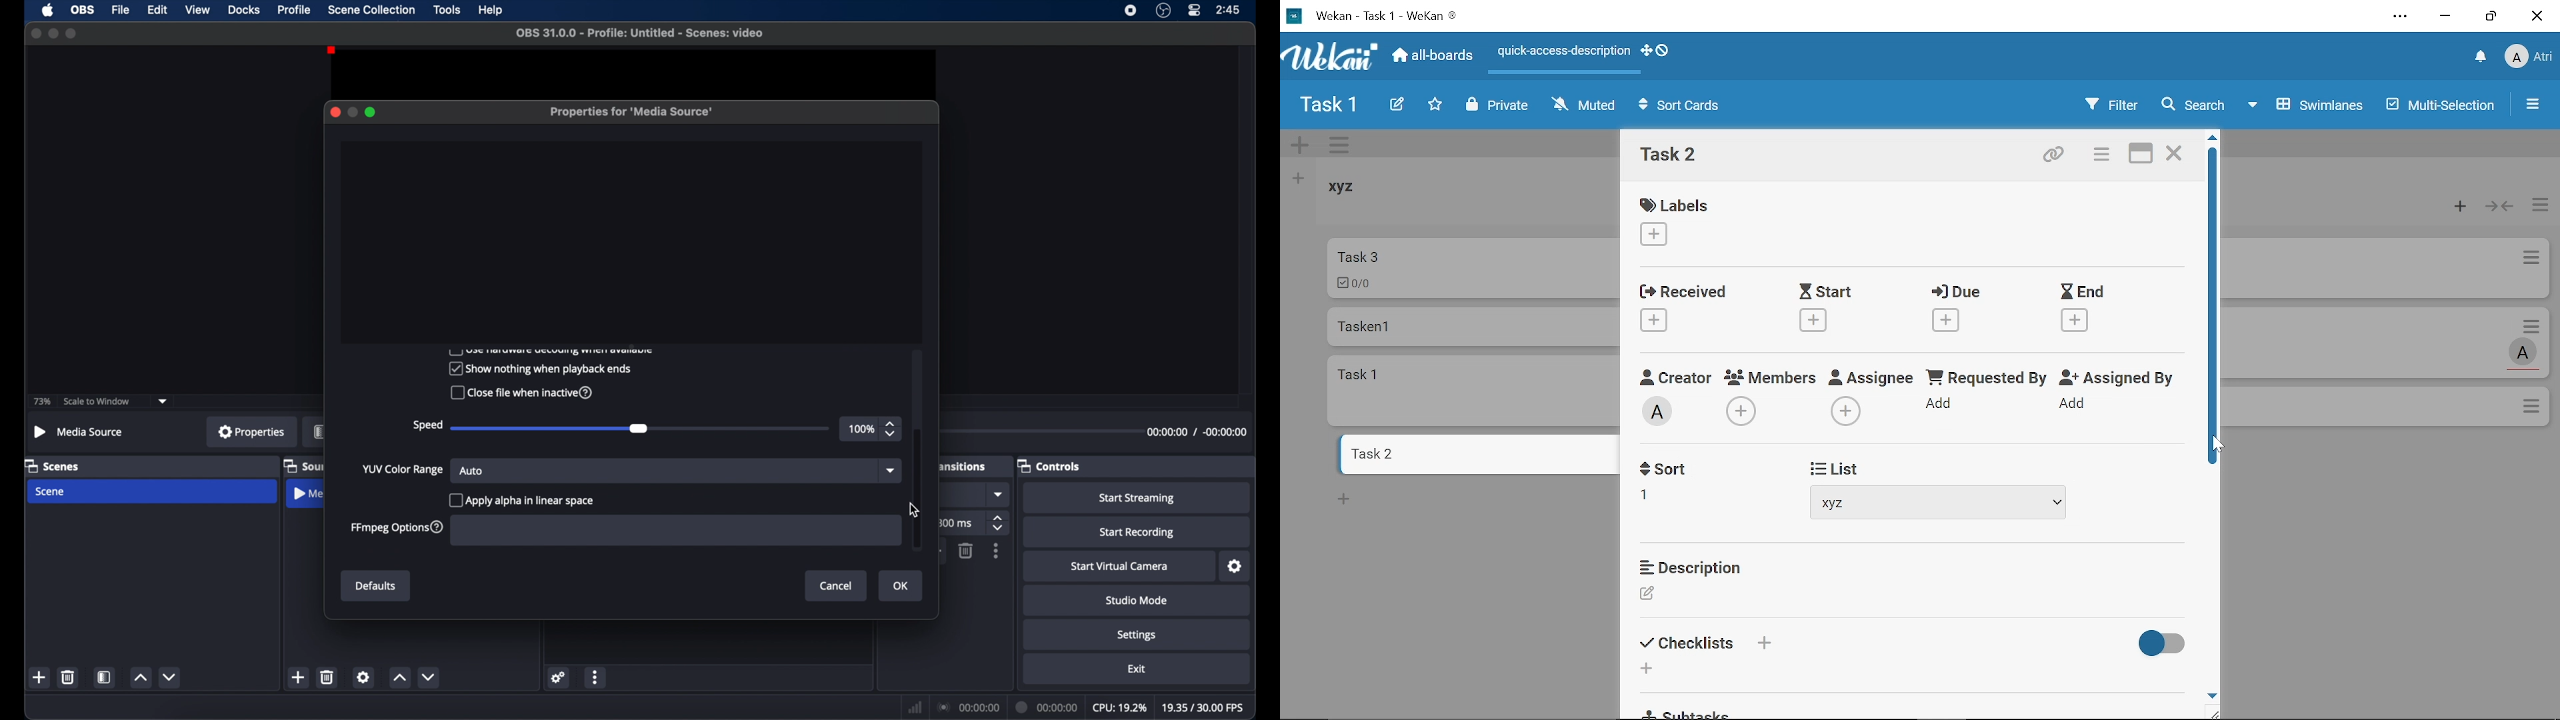 The height and width of the screenshot is (728, 2576). I want to click on Current window, so click(1372, 14).